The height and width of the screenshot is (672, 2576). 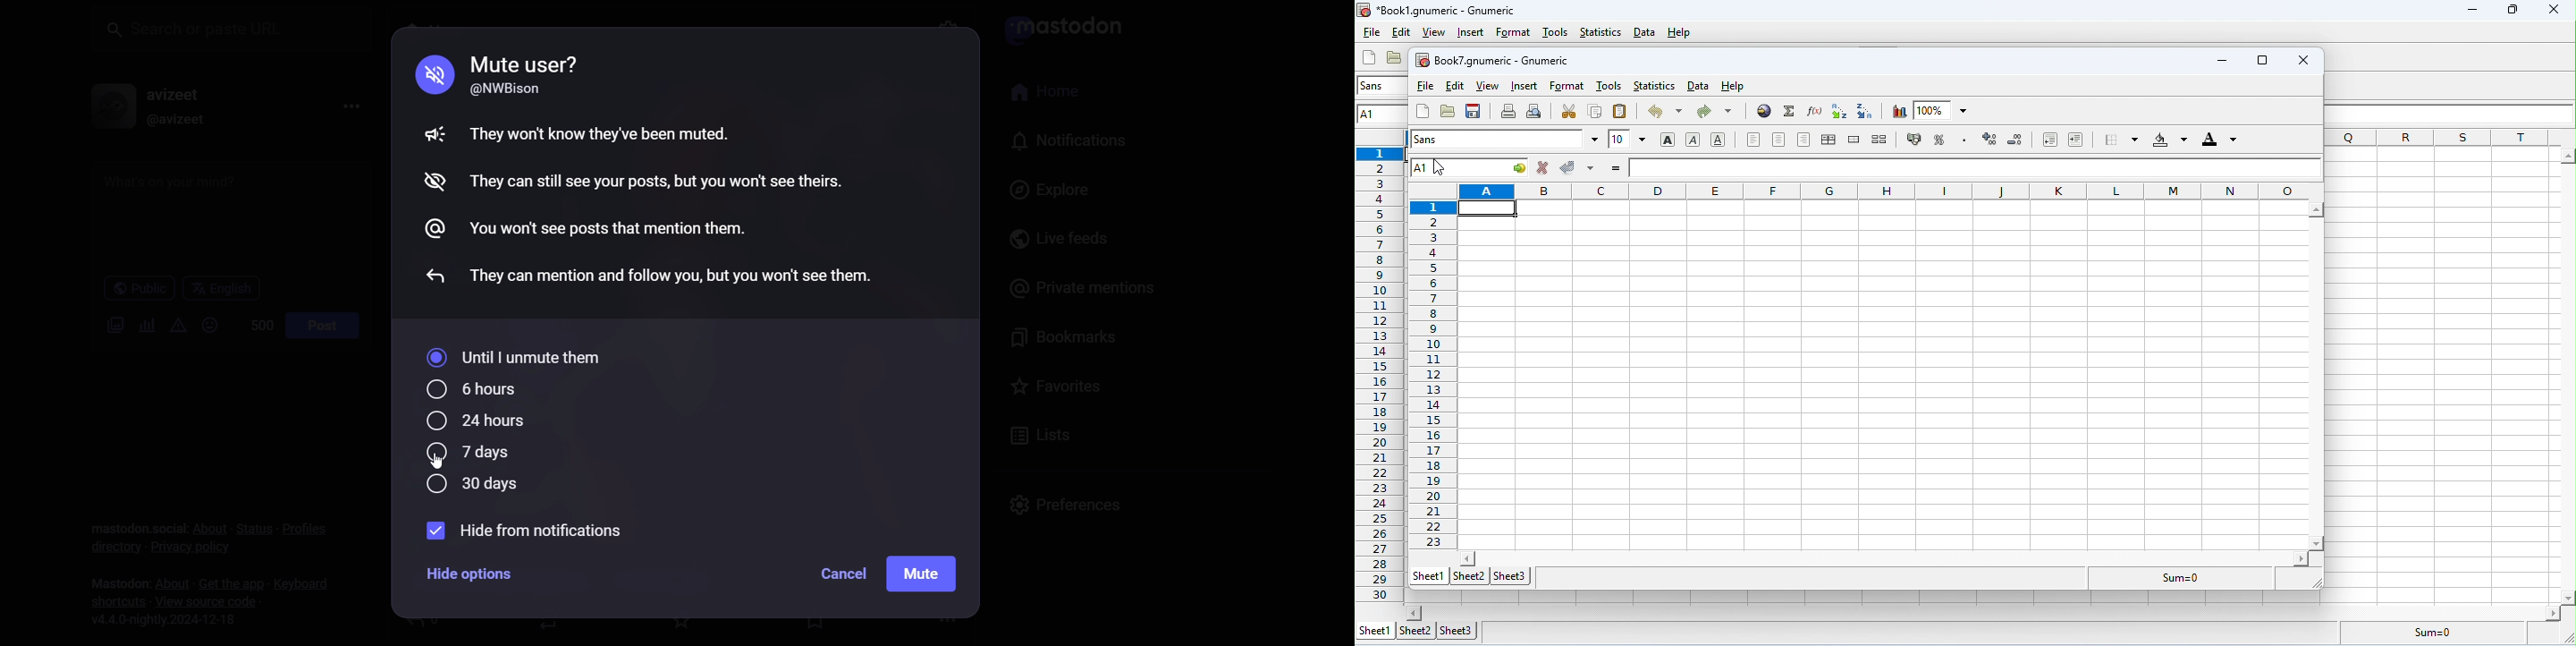 What do you see at coordinates (1457, 631) in the screenshot?
I see `sheet3` at bounding box center [1457, 631].